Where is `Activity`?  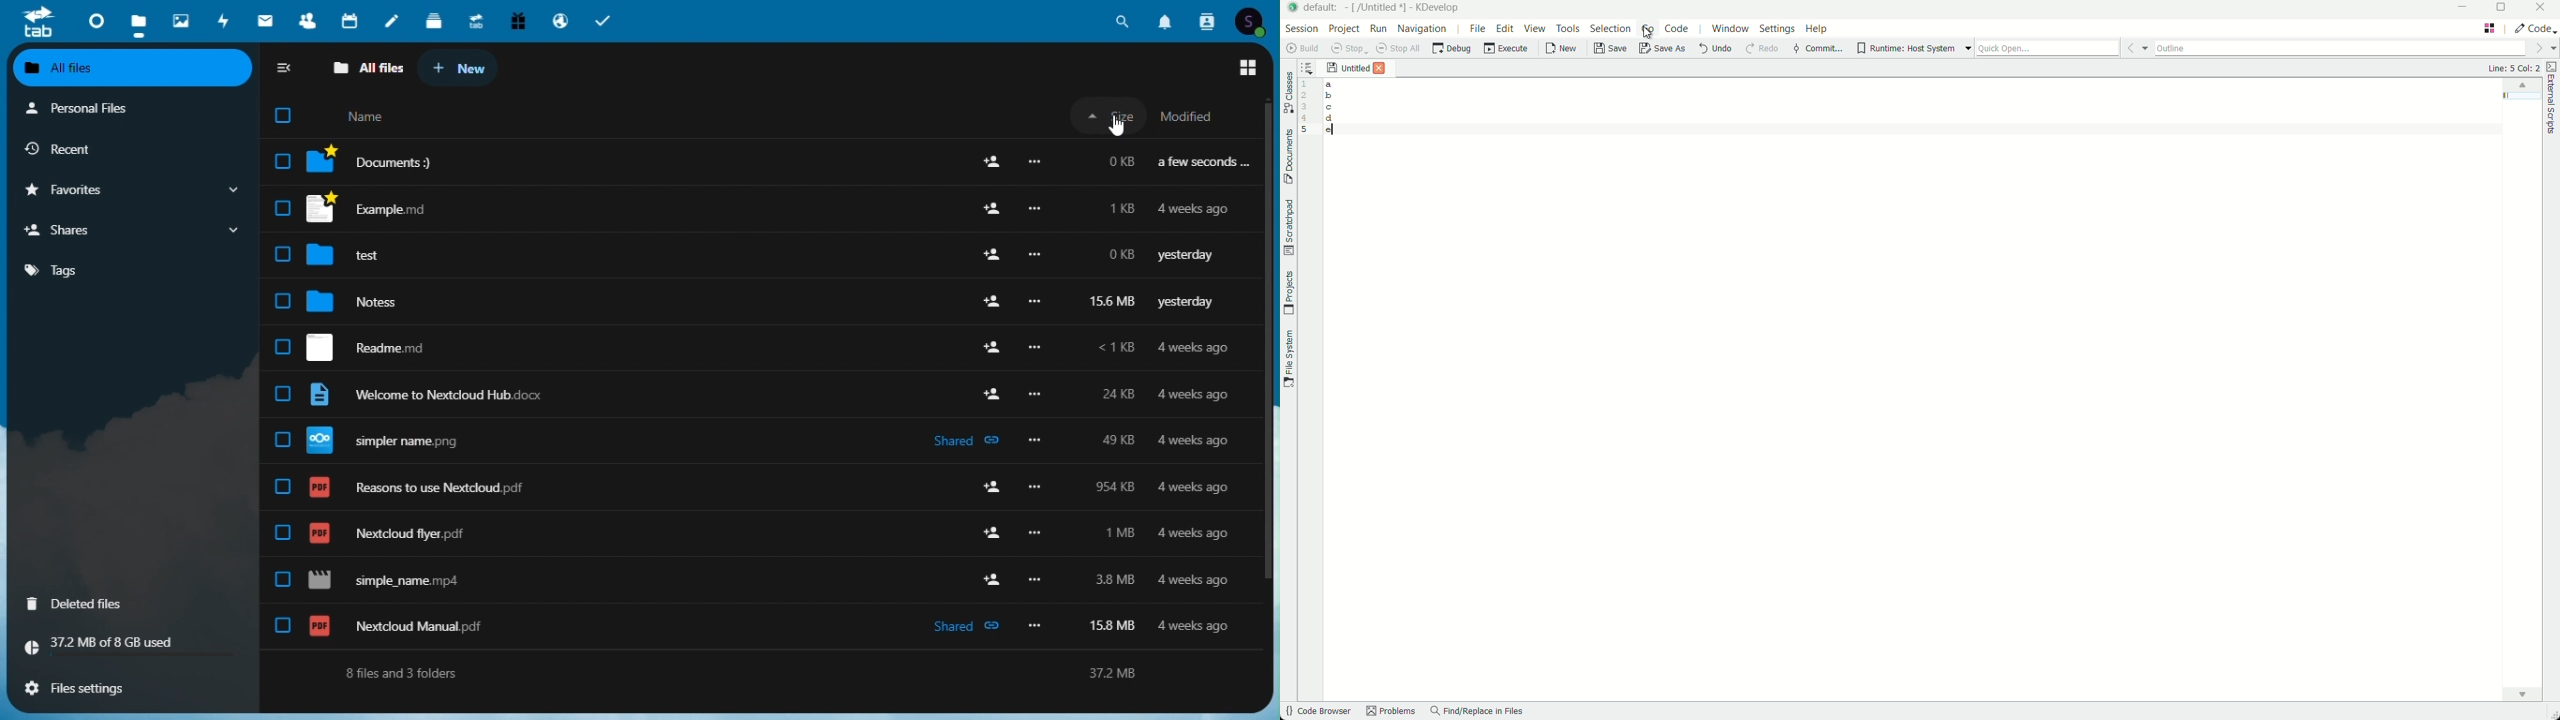 Activity is located at coordinates (225, 21).